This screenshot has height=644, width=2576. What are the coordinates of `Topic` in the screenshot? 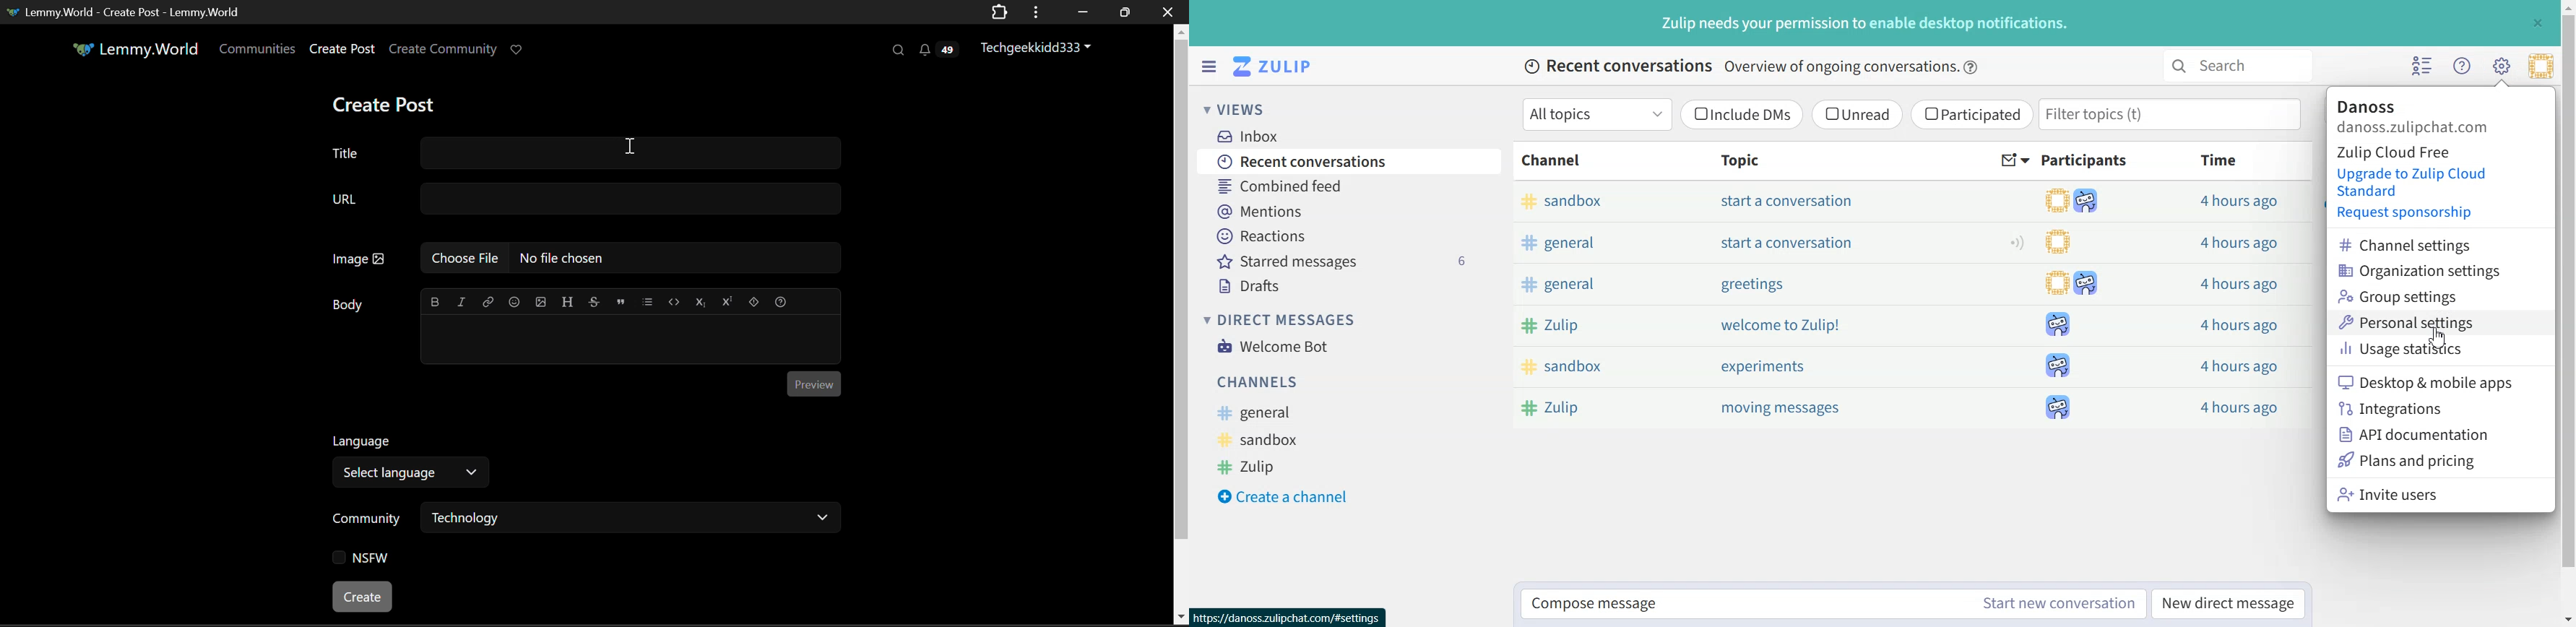 It's located at (1736, 160).